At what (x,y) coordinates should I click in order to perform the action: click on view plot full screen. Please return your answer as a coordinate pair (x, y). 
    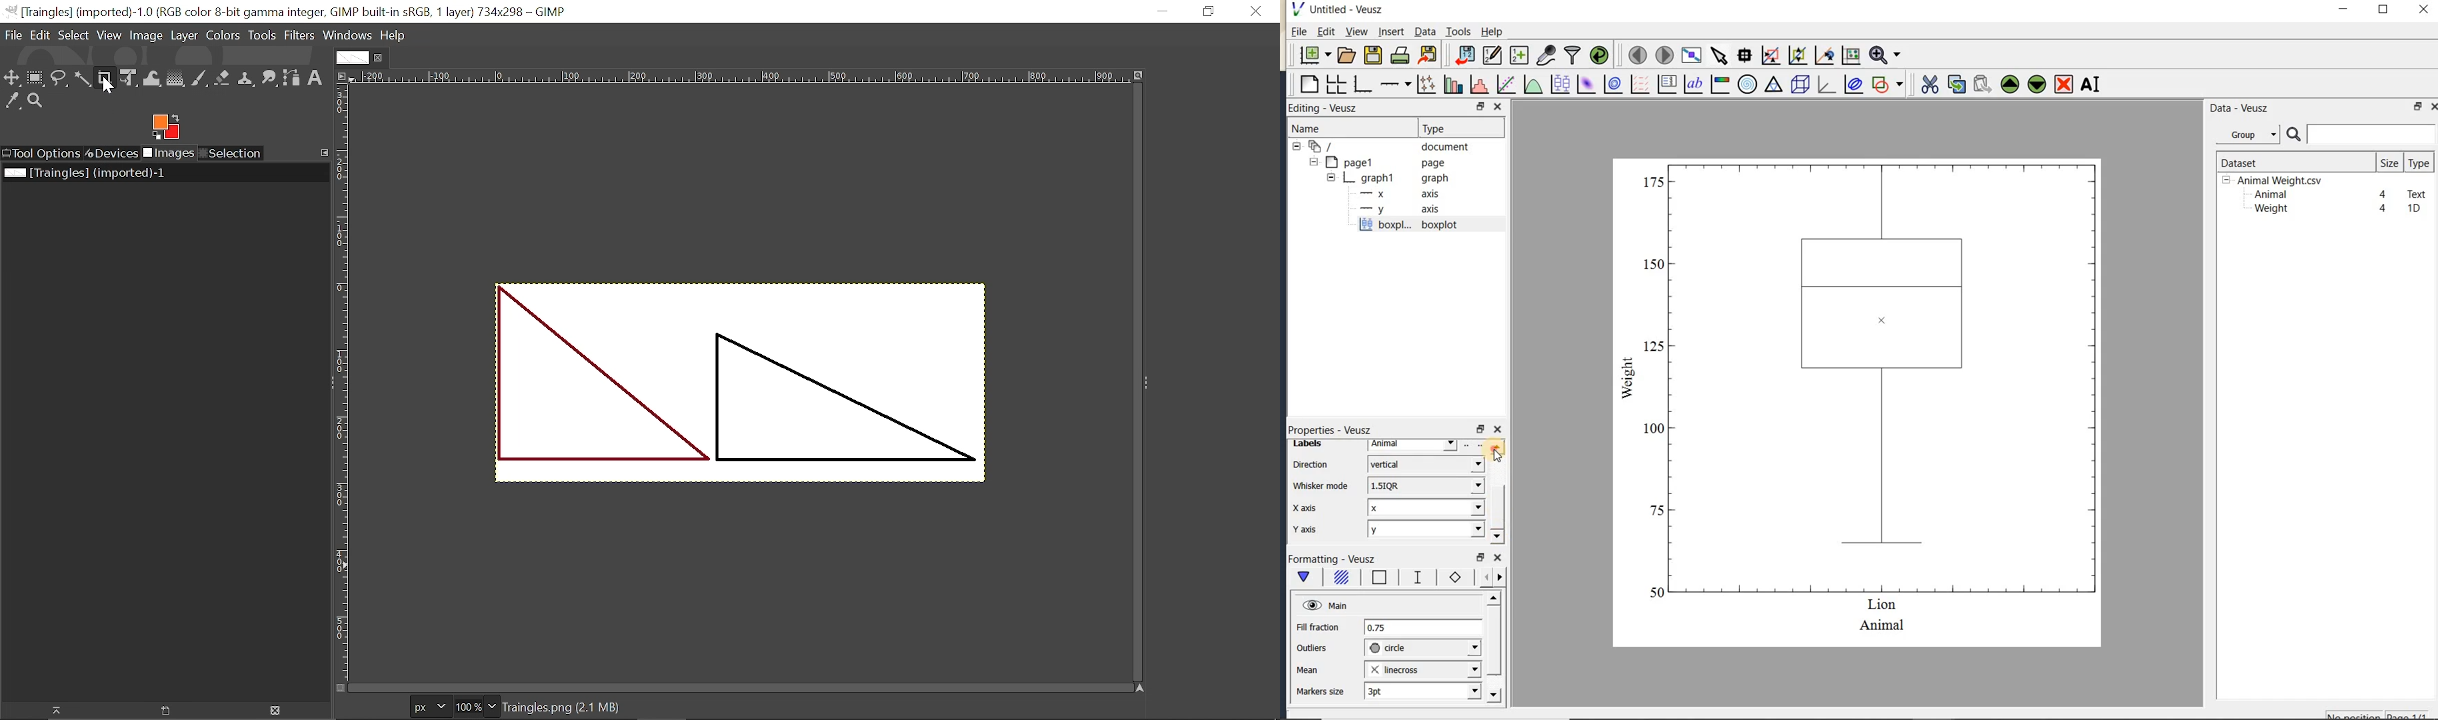
    Looking at the image, I should click on (1691, 56).